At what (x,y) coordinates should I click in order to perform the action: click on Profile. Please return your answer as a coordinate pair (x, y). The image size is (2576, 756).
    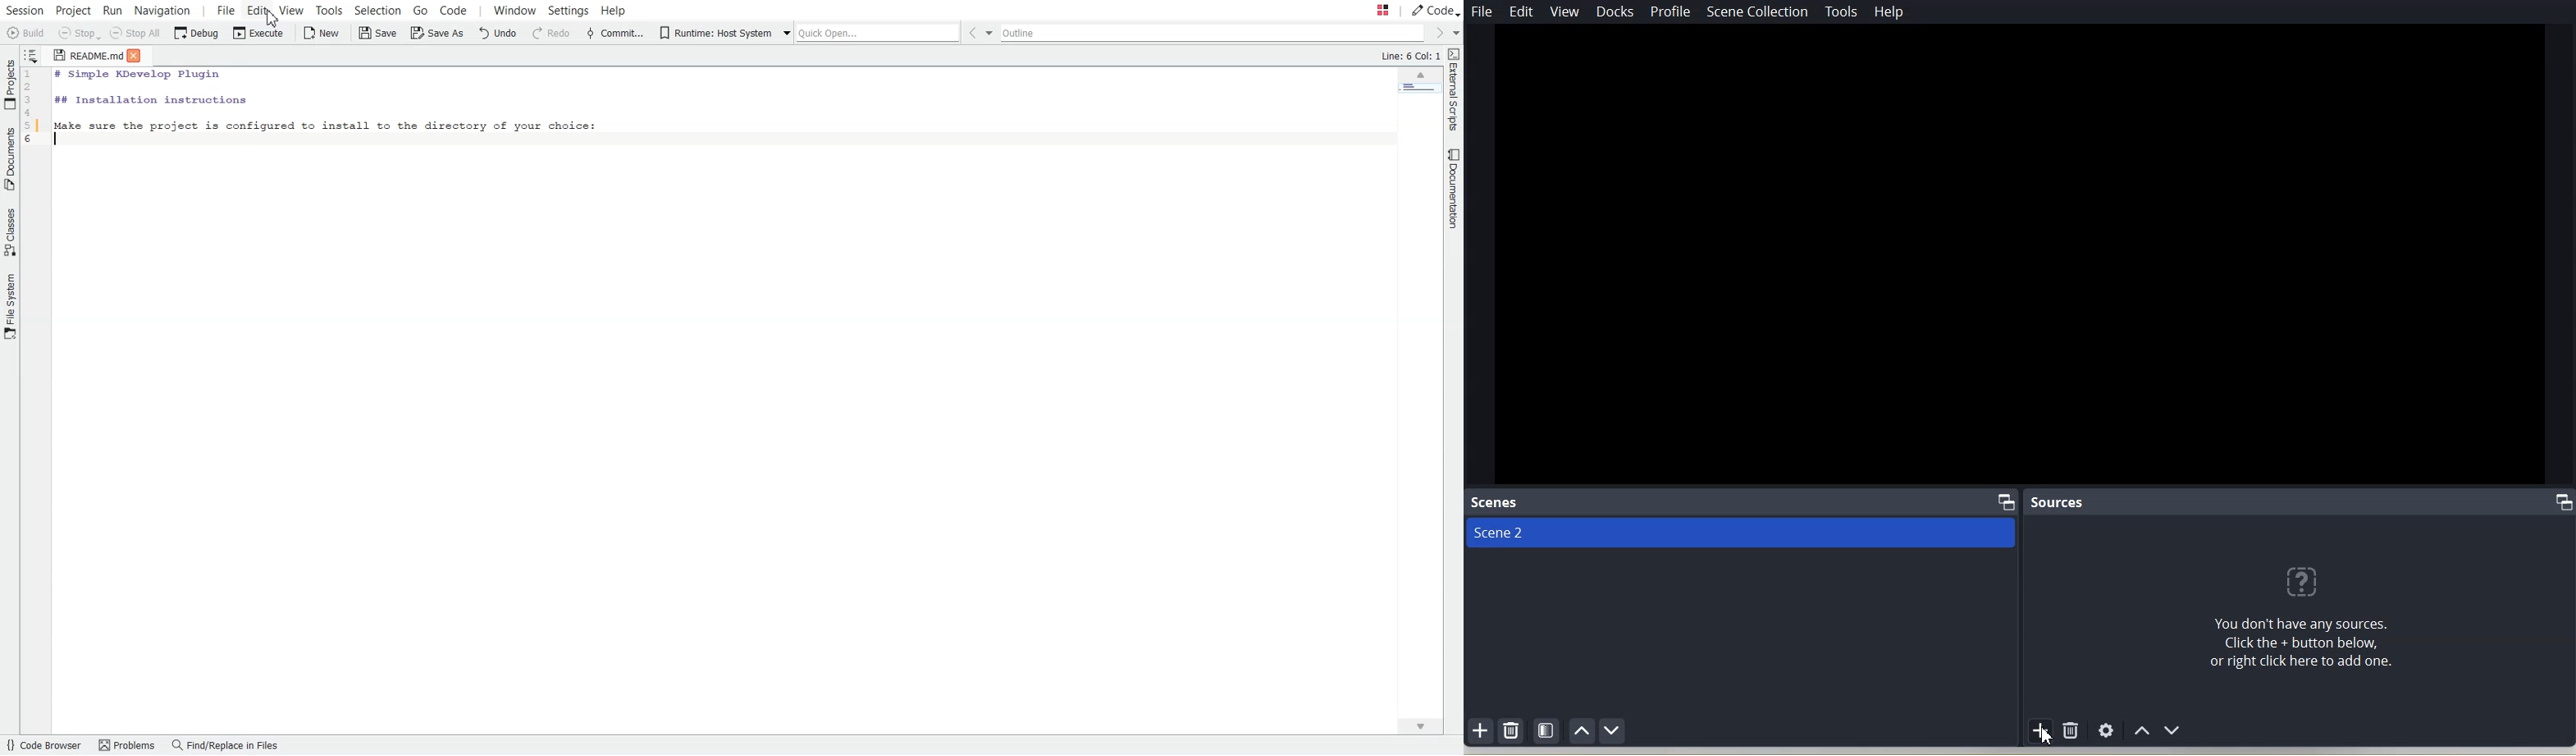
    Looking at the image, I should click on (1669, 13).